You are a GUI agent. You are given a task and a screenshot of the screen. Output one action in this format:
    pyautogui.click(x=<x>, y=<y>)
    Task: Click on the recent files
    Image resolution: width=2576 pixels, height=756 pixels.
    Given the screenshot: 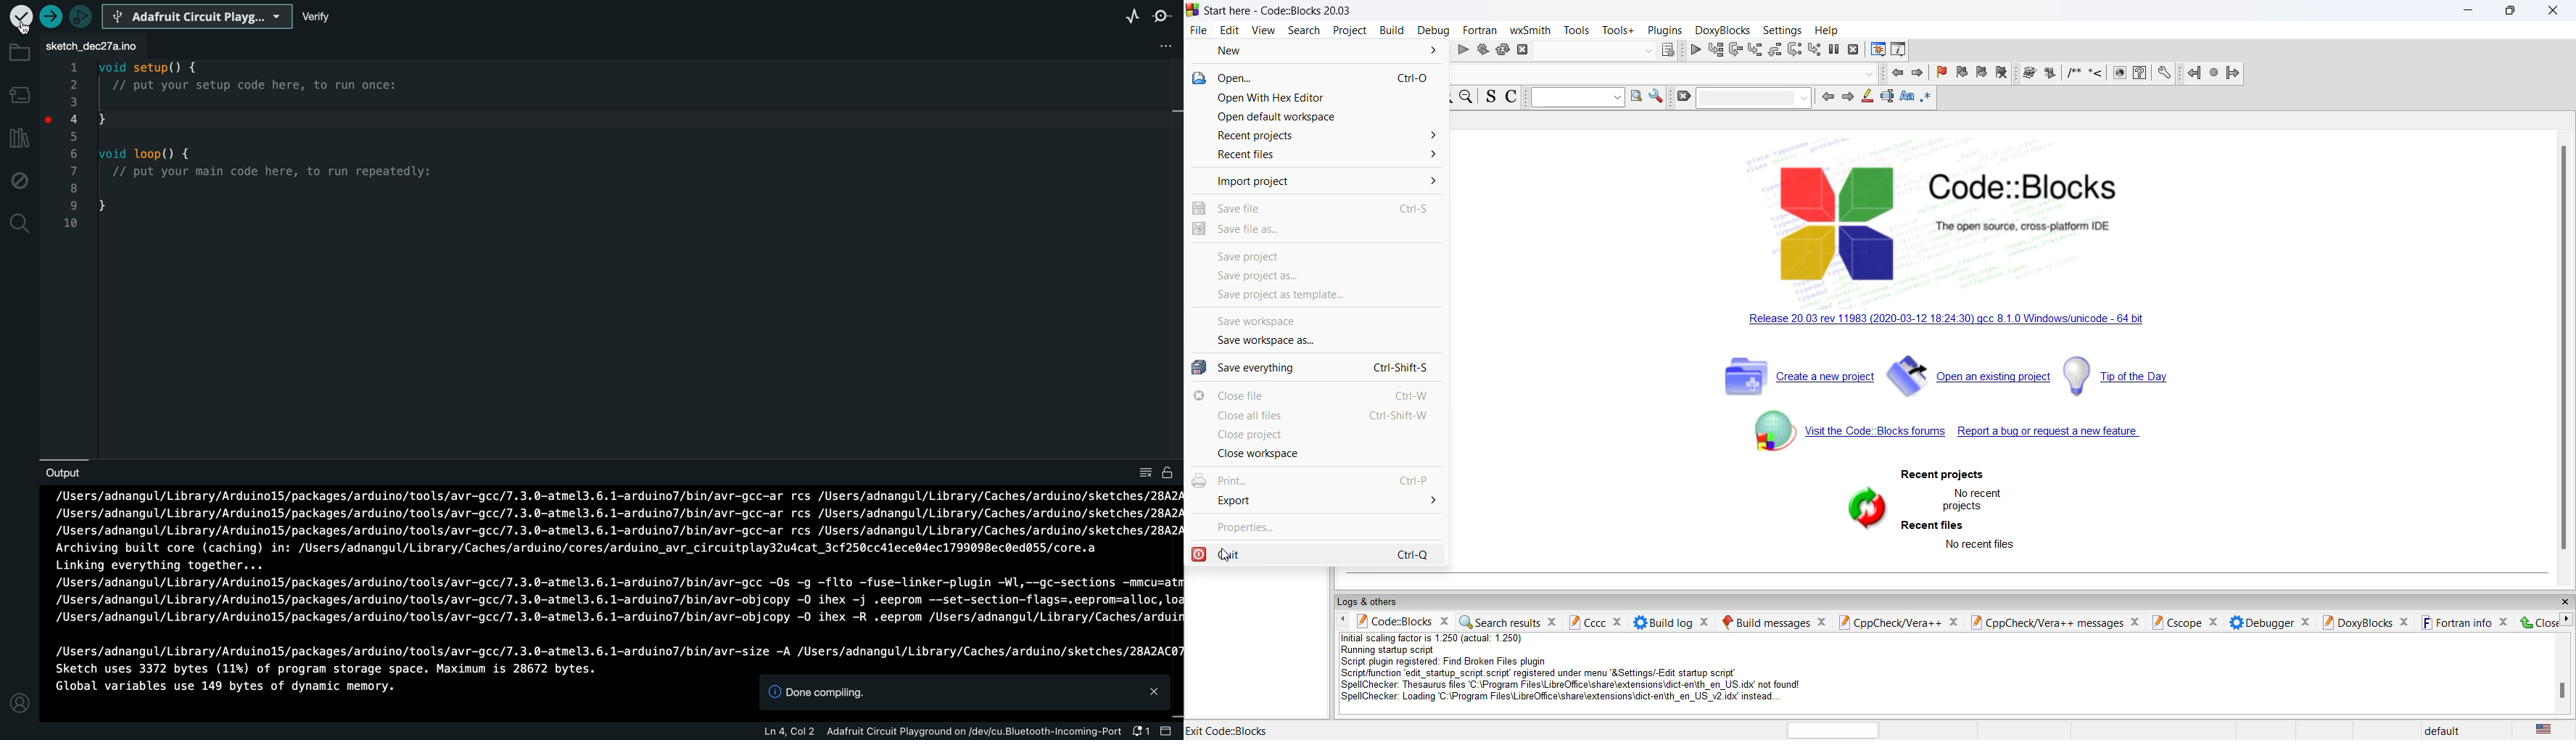 What is the action you would take?
    pyautogui.click(x=1316, y=160)
    